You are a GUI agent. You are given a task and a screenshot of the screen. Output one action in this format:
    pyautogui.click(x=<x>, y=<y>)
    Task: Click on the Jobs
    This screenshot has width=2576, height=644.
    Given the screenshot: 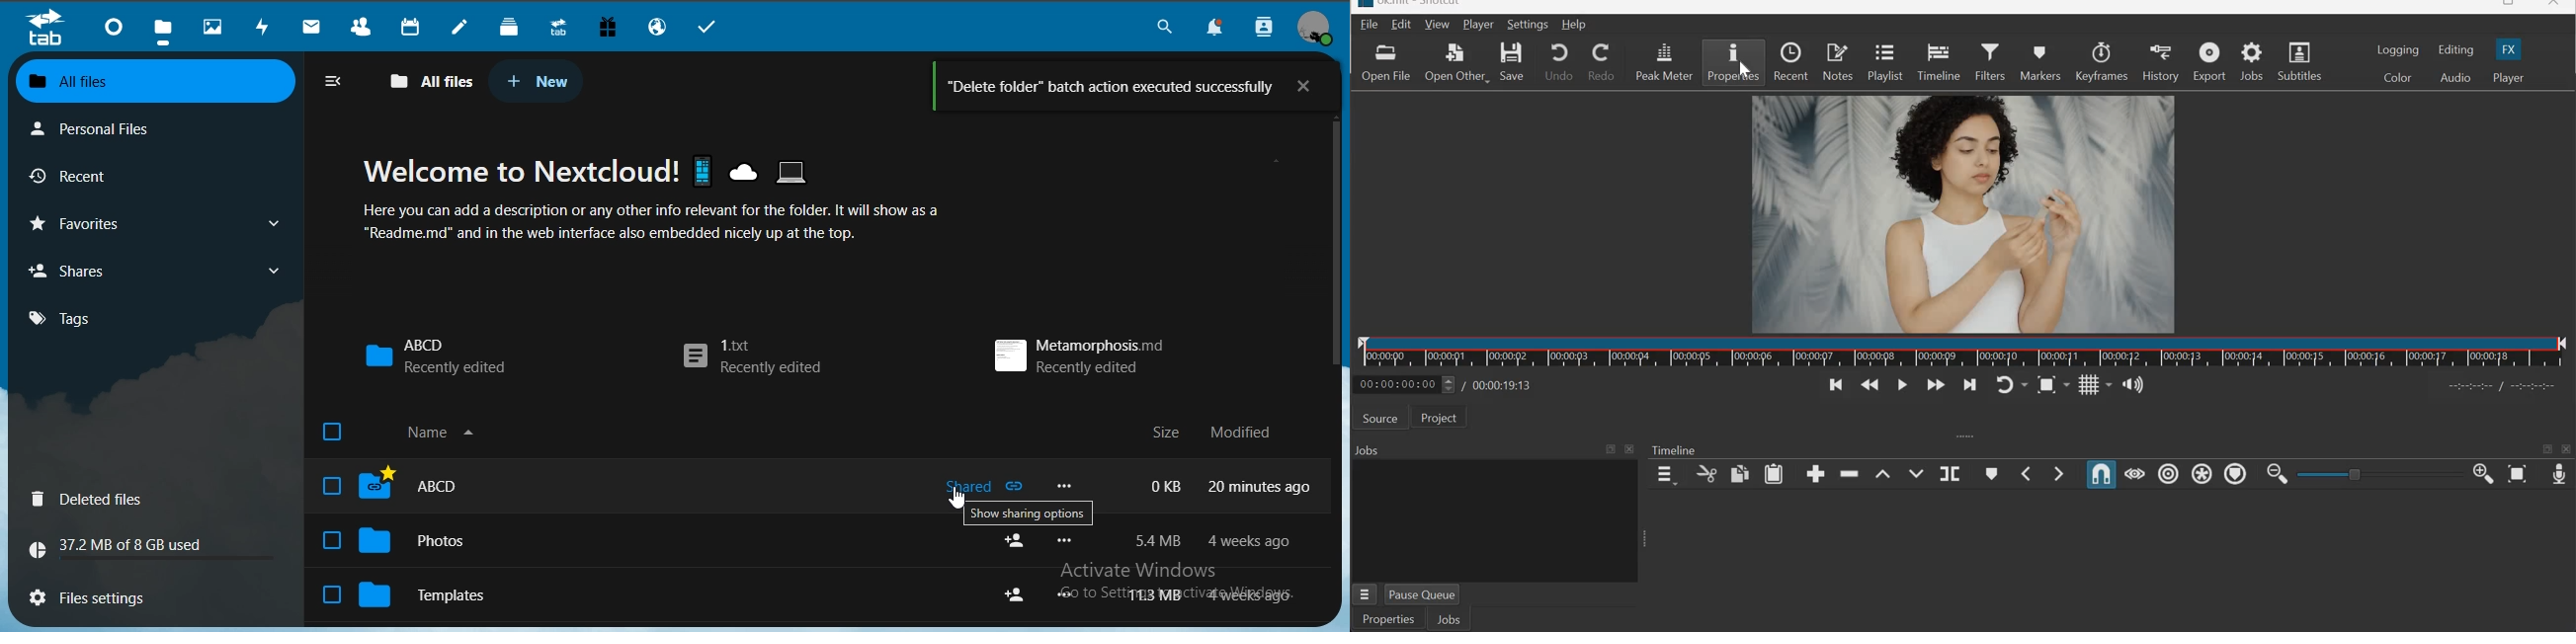 What is the action you would take?
    pyautogui.click(x=2252, y=62)
    